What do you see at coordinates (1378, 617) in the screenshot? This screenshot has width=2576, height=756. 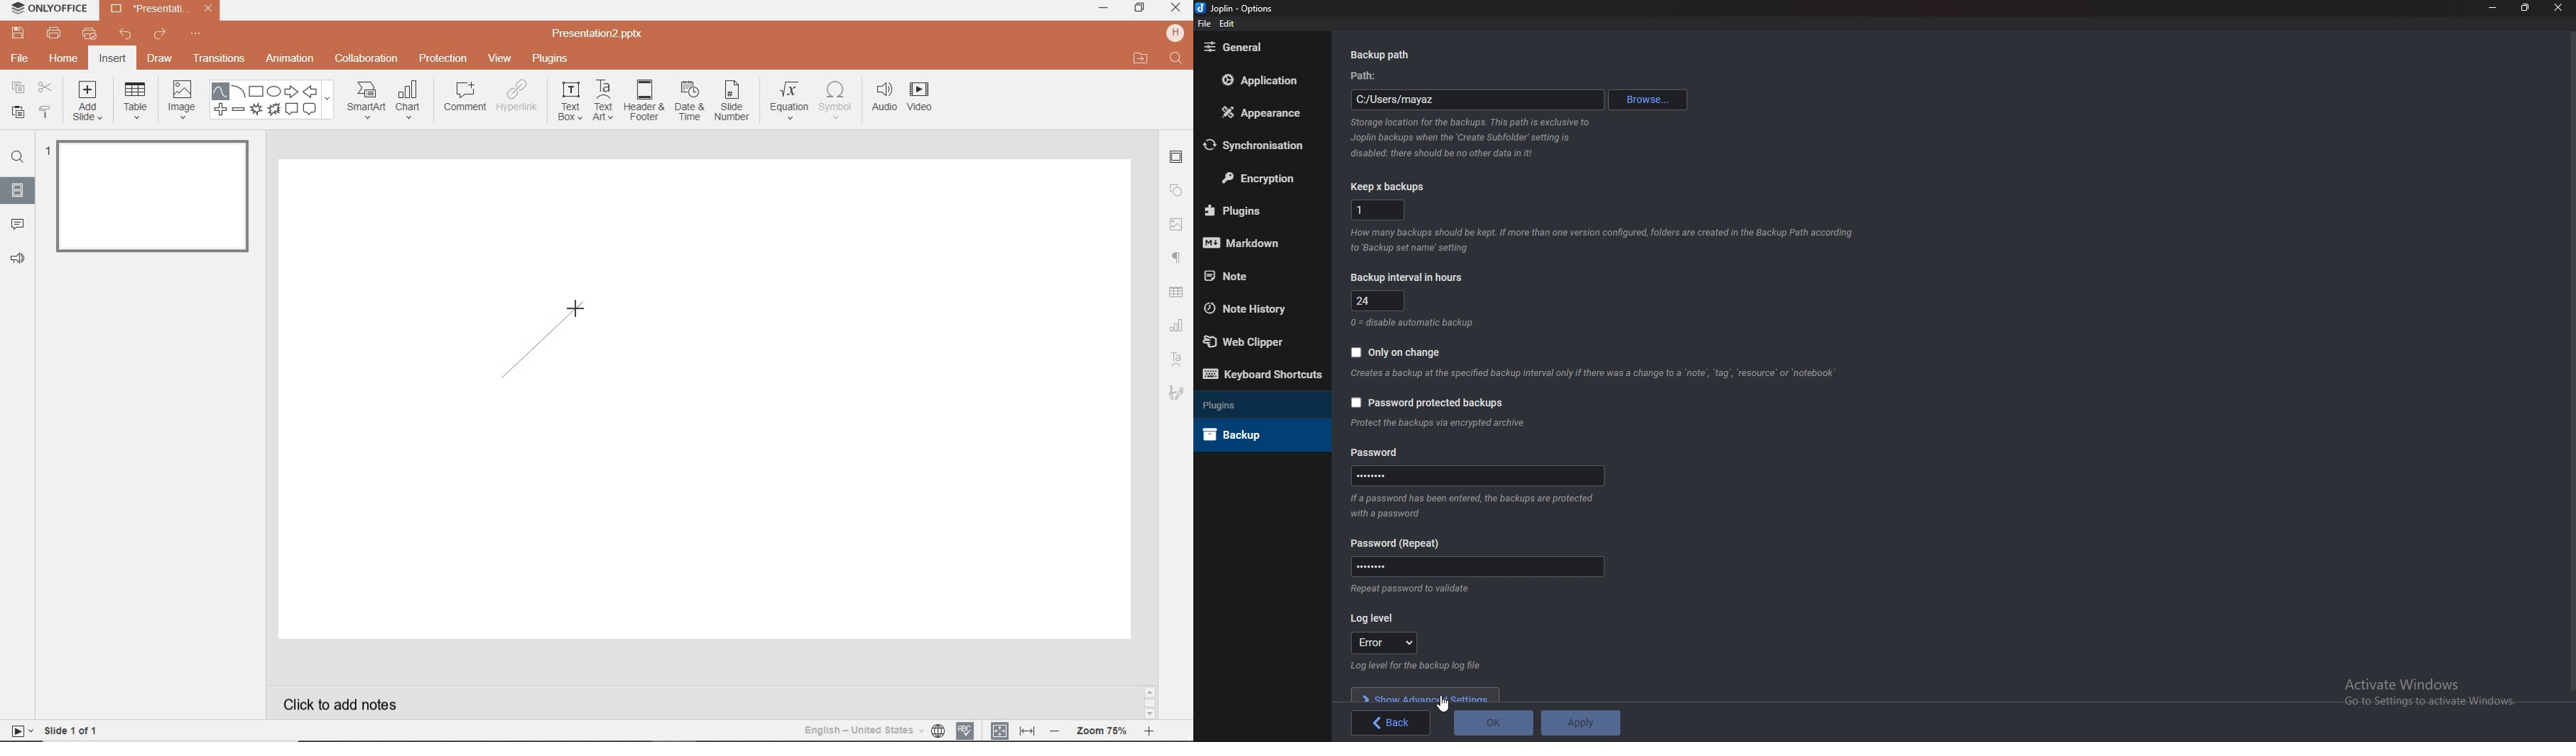 I see `log level` at bounding box center [1378, 617].